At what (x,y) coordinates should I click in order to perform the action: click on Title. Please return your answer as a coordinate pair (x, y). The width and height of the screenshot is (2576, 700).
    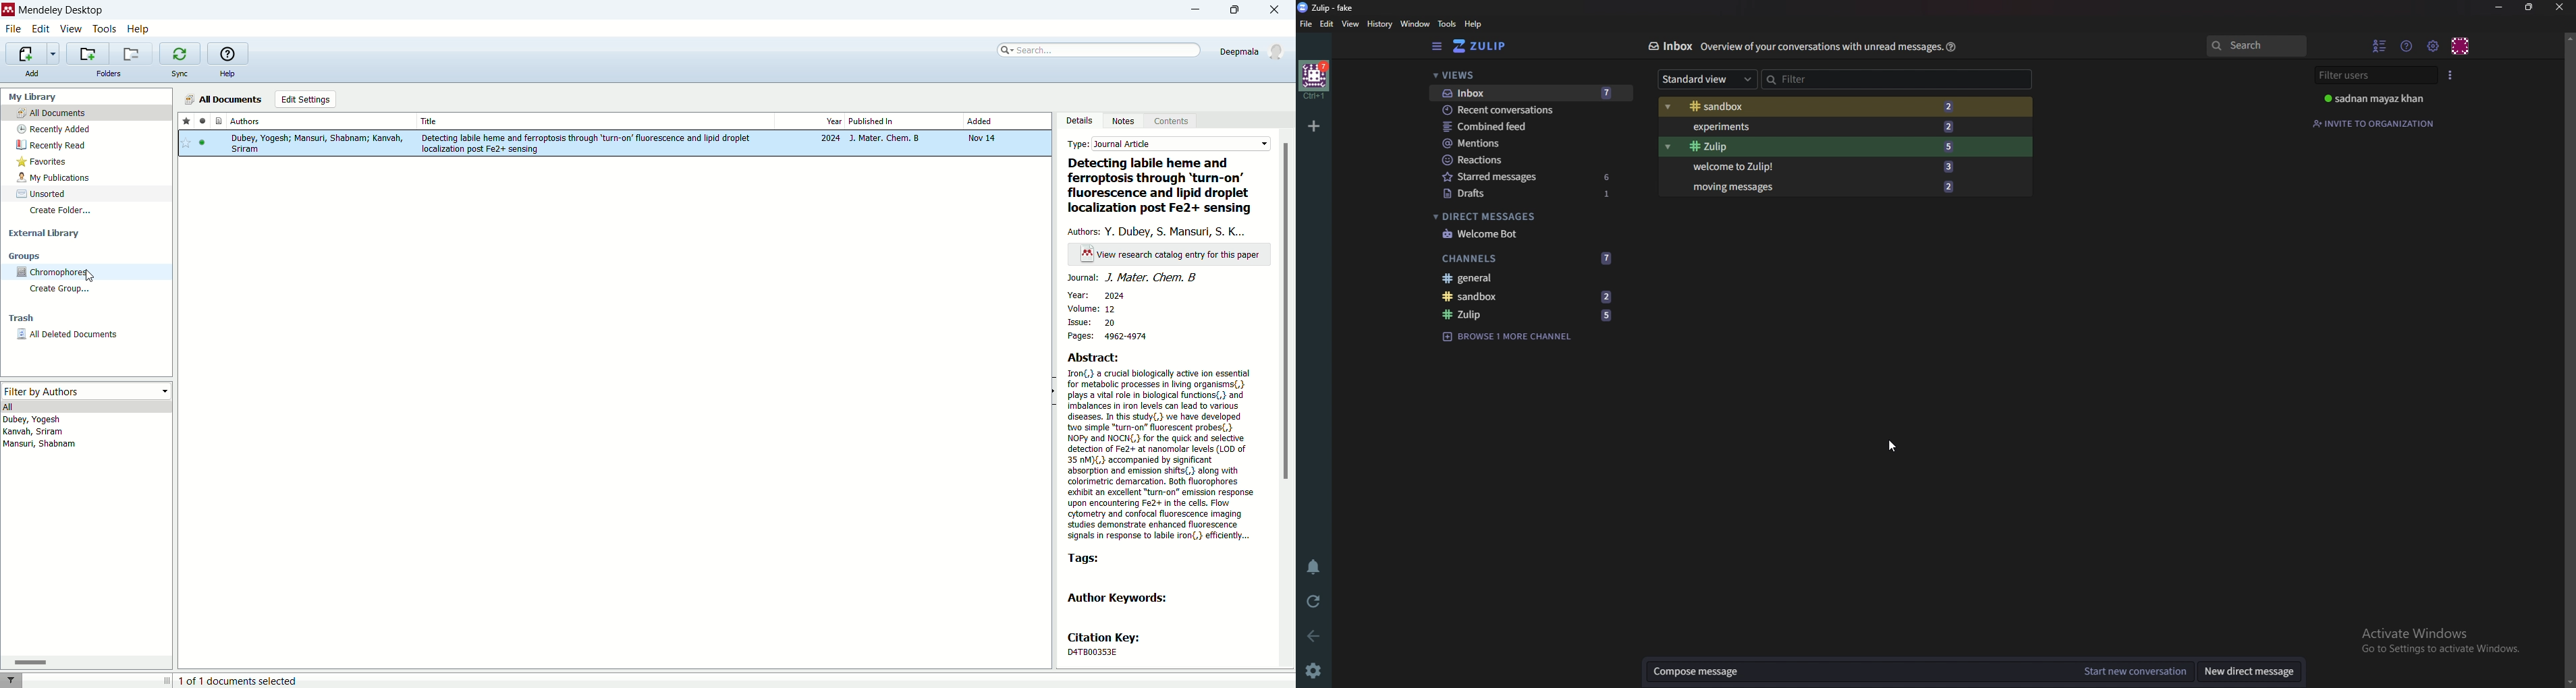
    Looking at the image, I should click on (595, 121).